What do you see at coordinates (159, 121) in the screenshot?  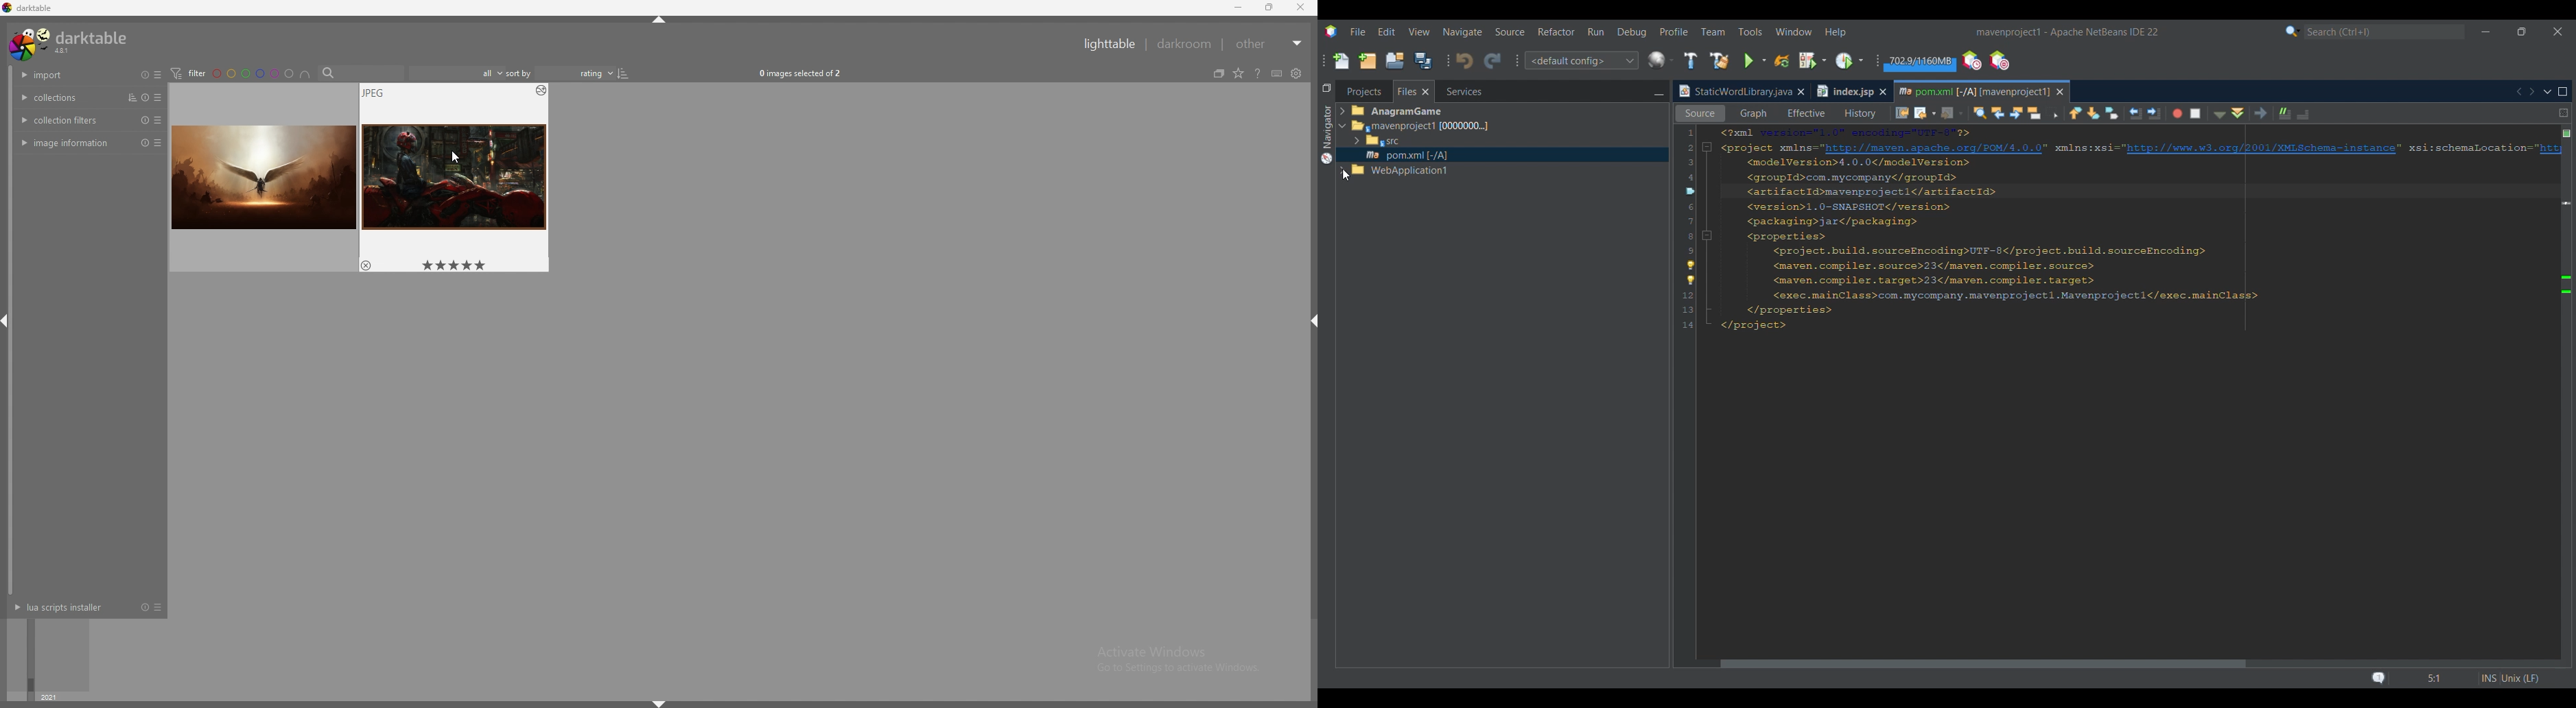 I see `presets` at bounding box center [159, 121].